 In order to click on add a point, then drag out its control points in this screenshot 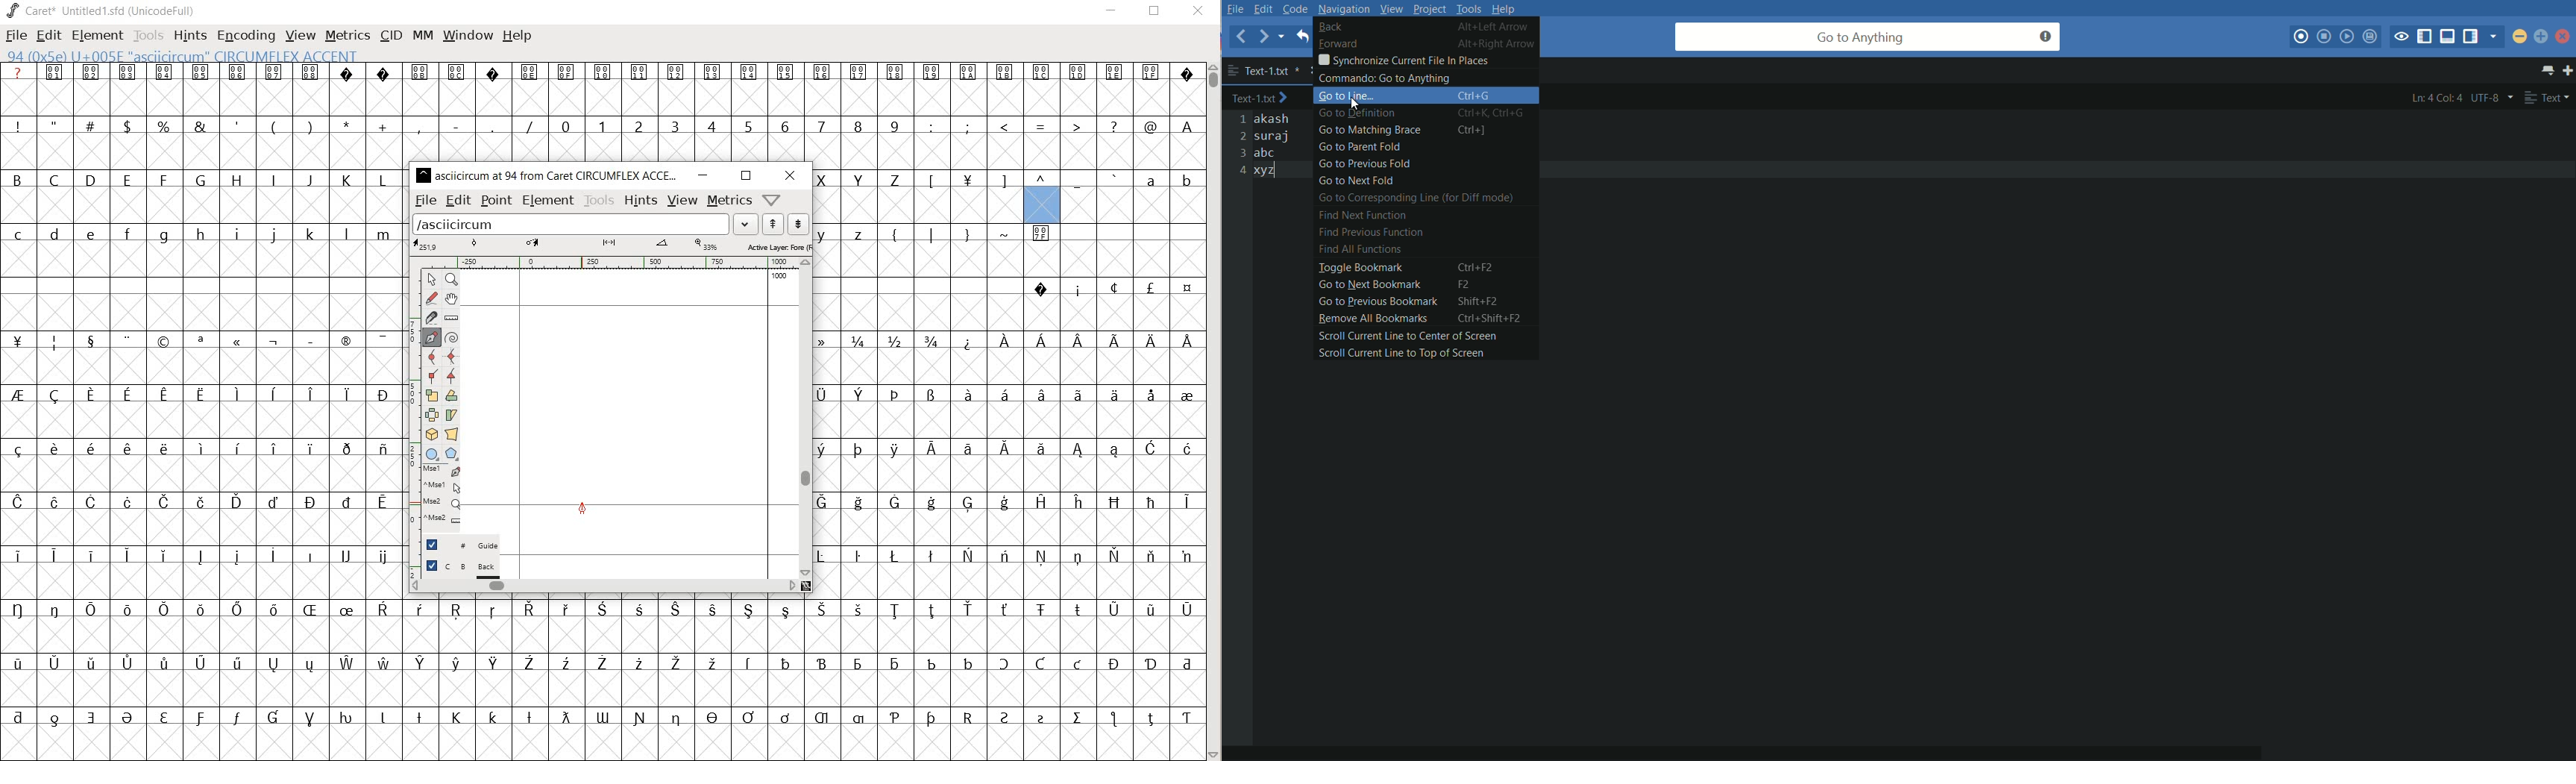, I will do `click(430, 336)`.